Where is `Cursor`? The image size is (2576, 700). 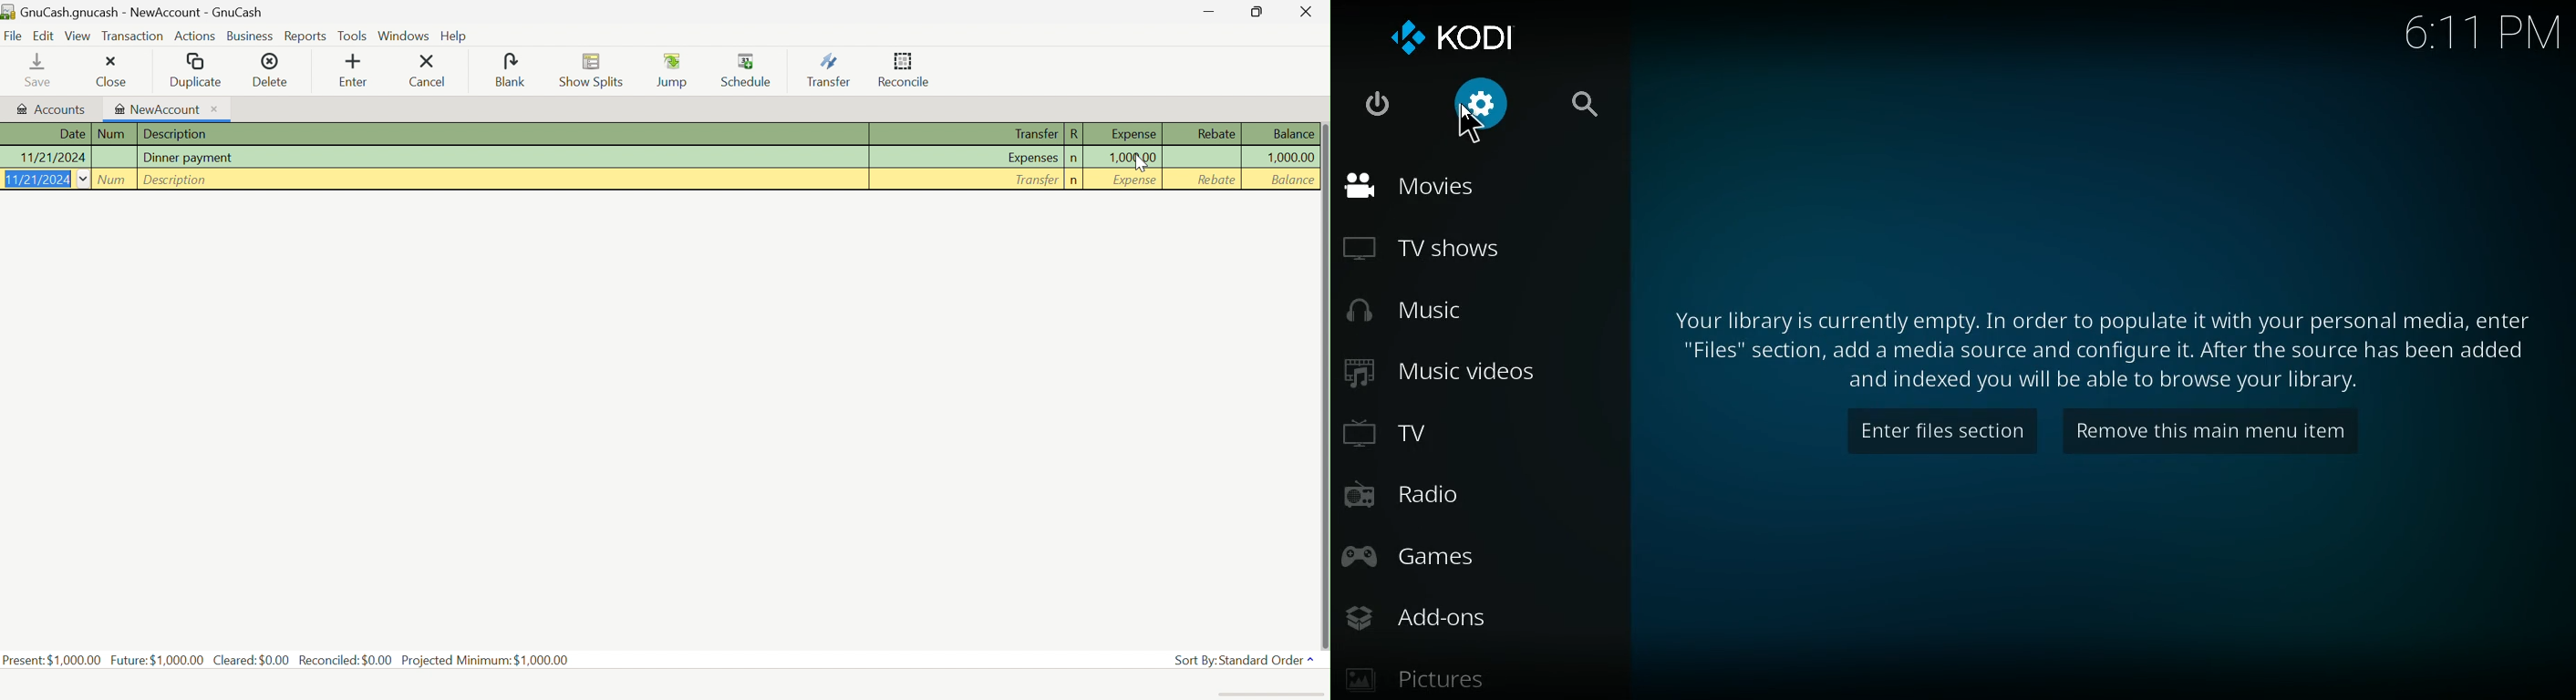 Cursor is located at coordinates (1143, 165).